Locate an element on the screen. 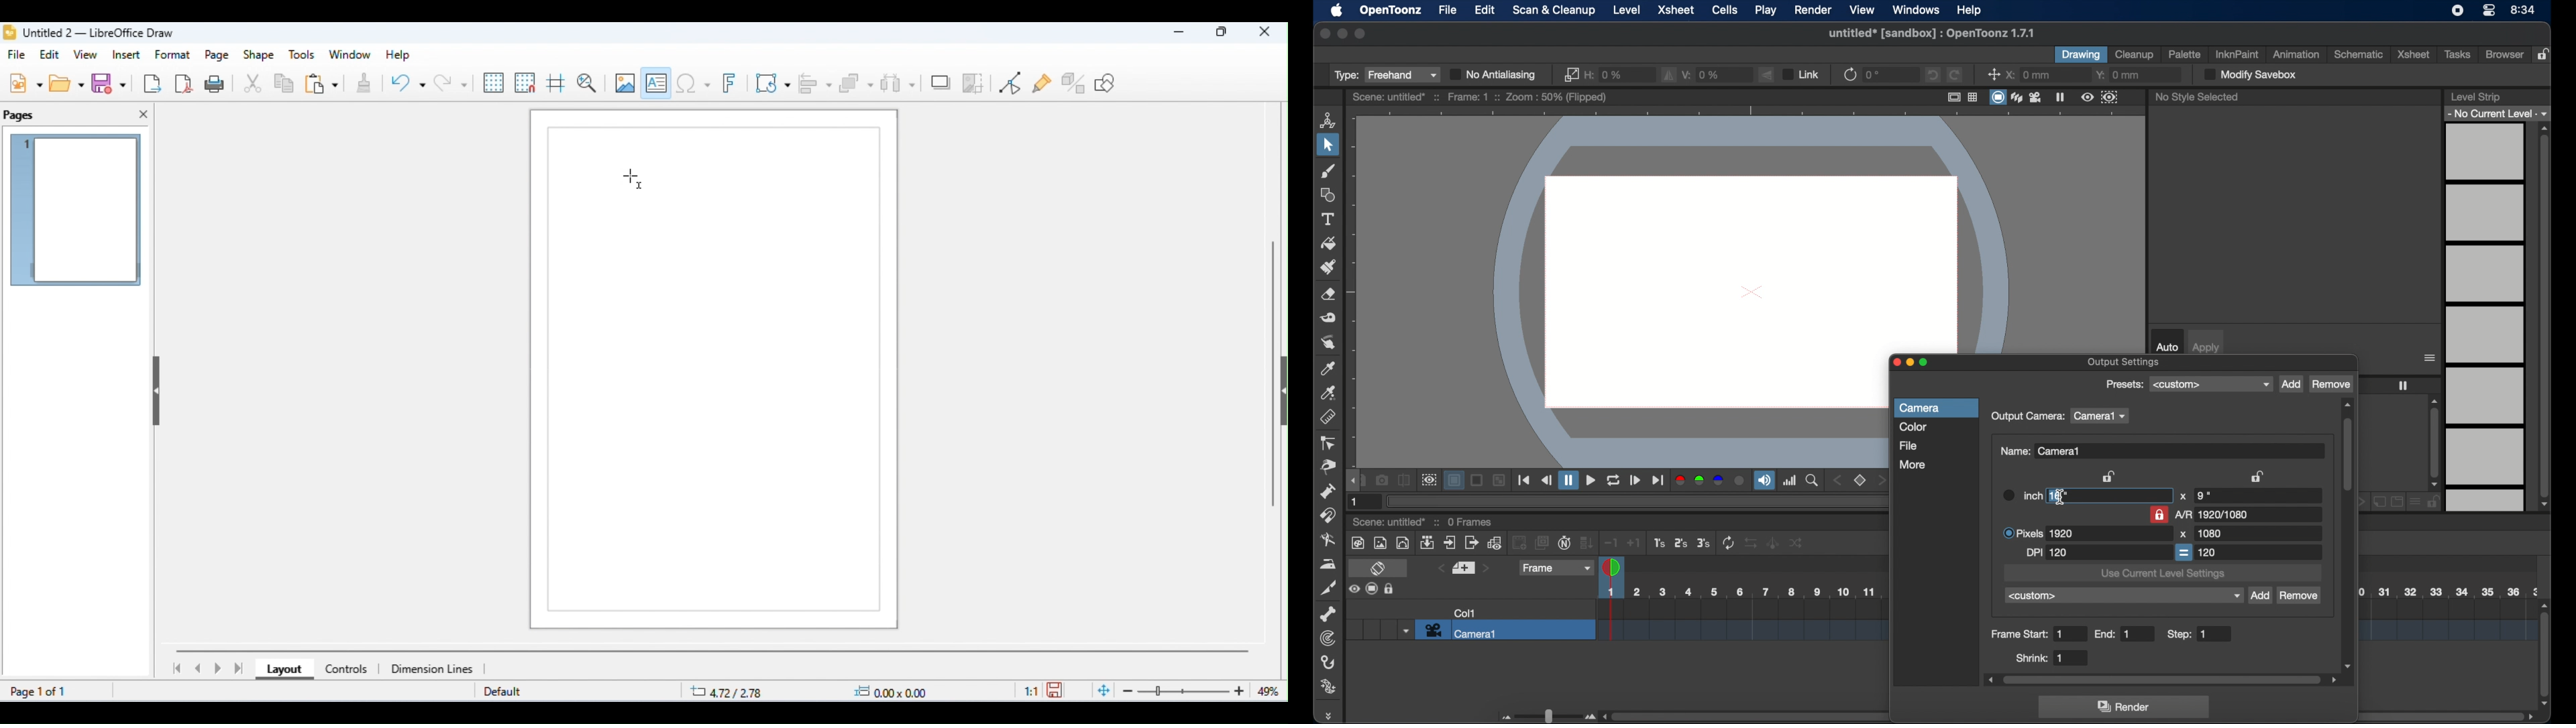 This screenshot has width=2576, height=728. zoom and pan is located at coordinates (587, 83).